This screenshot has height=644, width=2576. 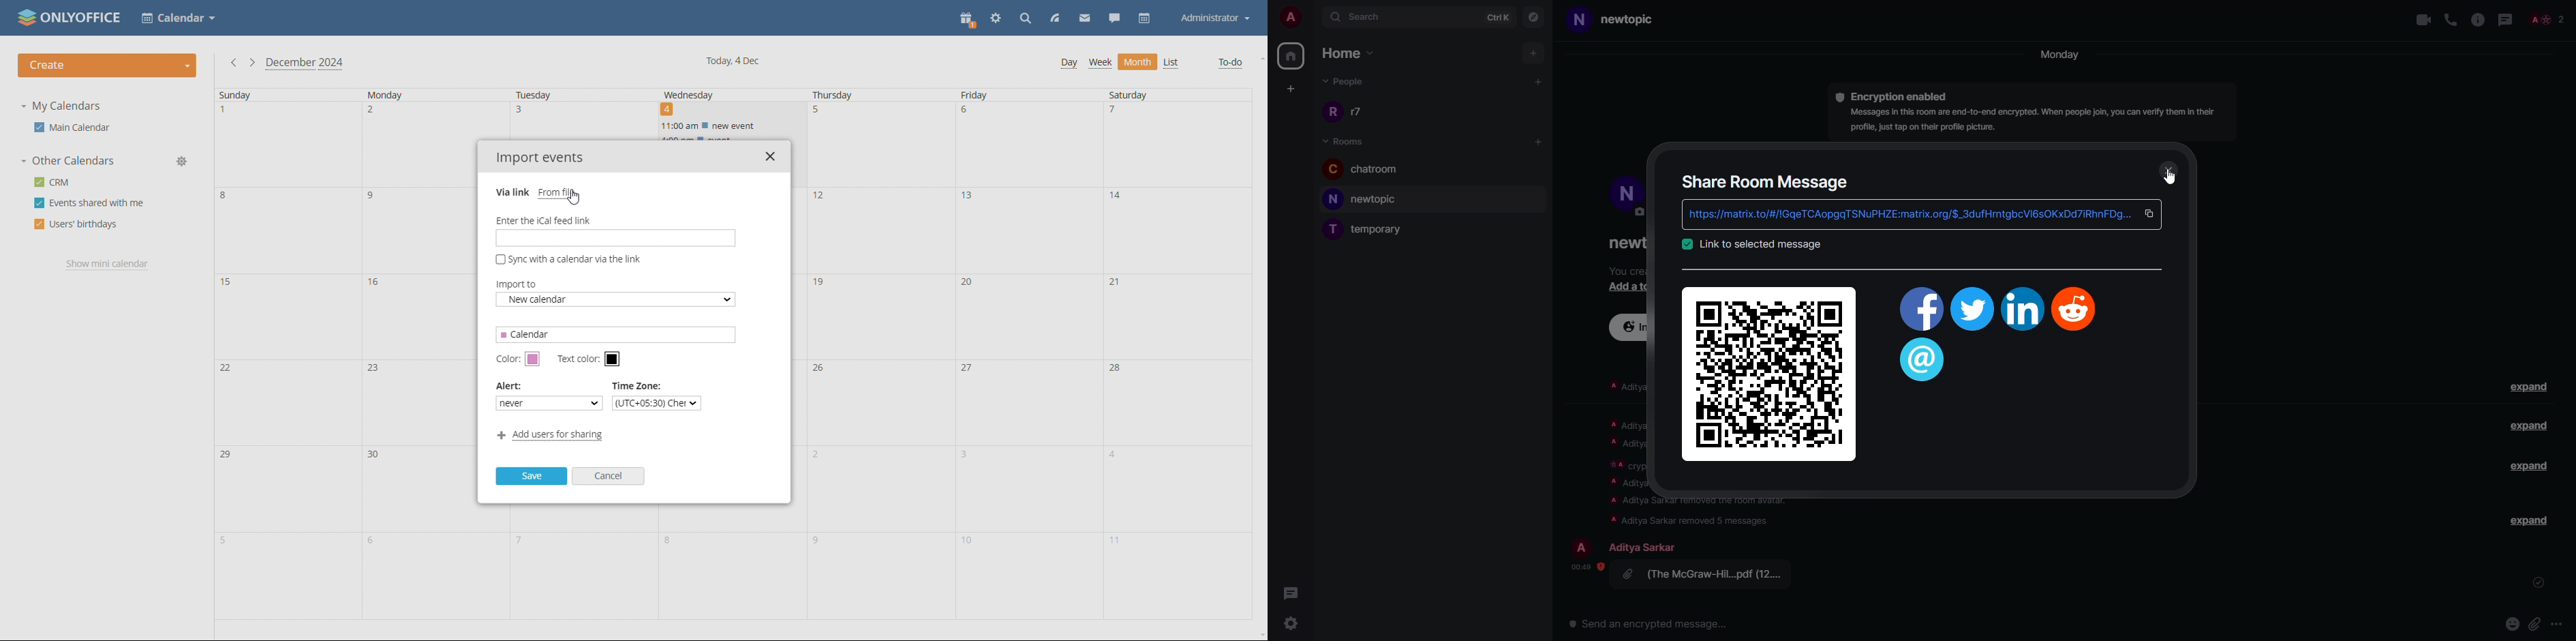 What do you see at coordinates (1584, 566) in the screenshot?
I see `time` at bounding box center [1584, 566].